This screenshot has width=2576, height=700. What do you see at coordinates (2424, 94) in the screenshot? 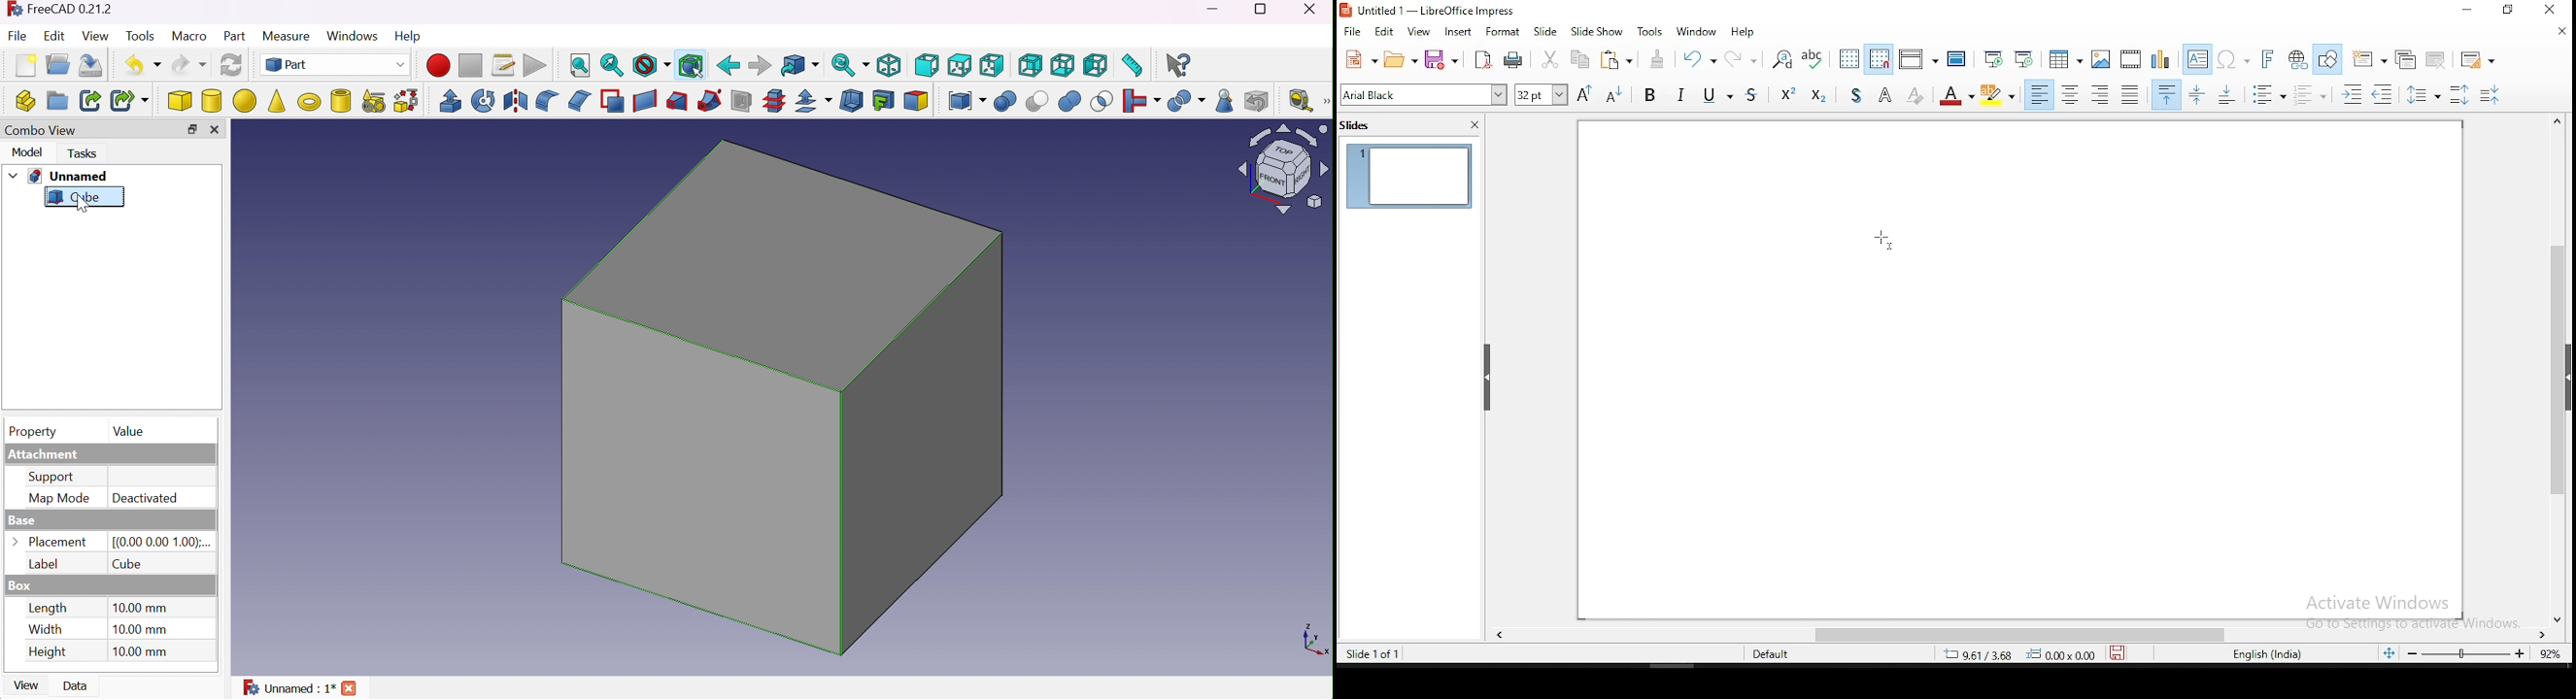
I see `Line Spacing` at bounding box center [2424, 94].